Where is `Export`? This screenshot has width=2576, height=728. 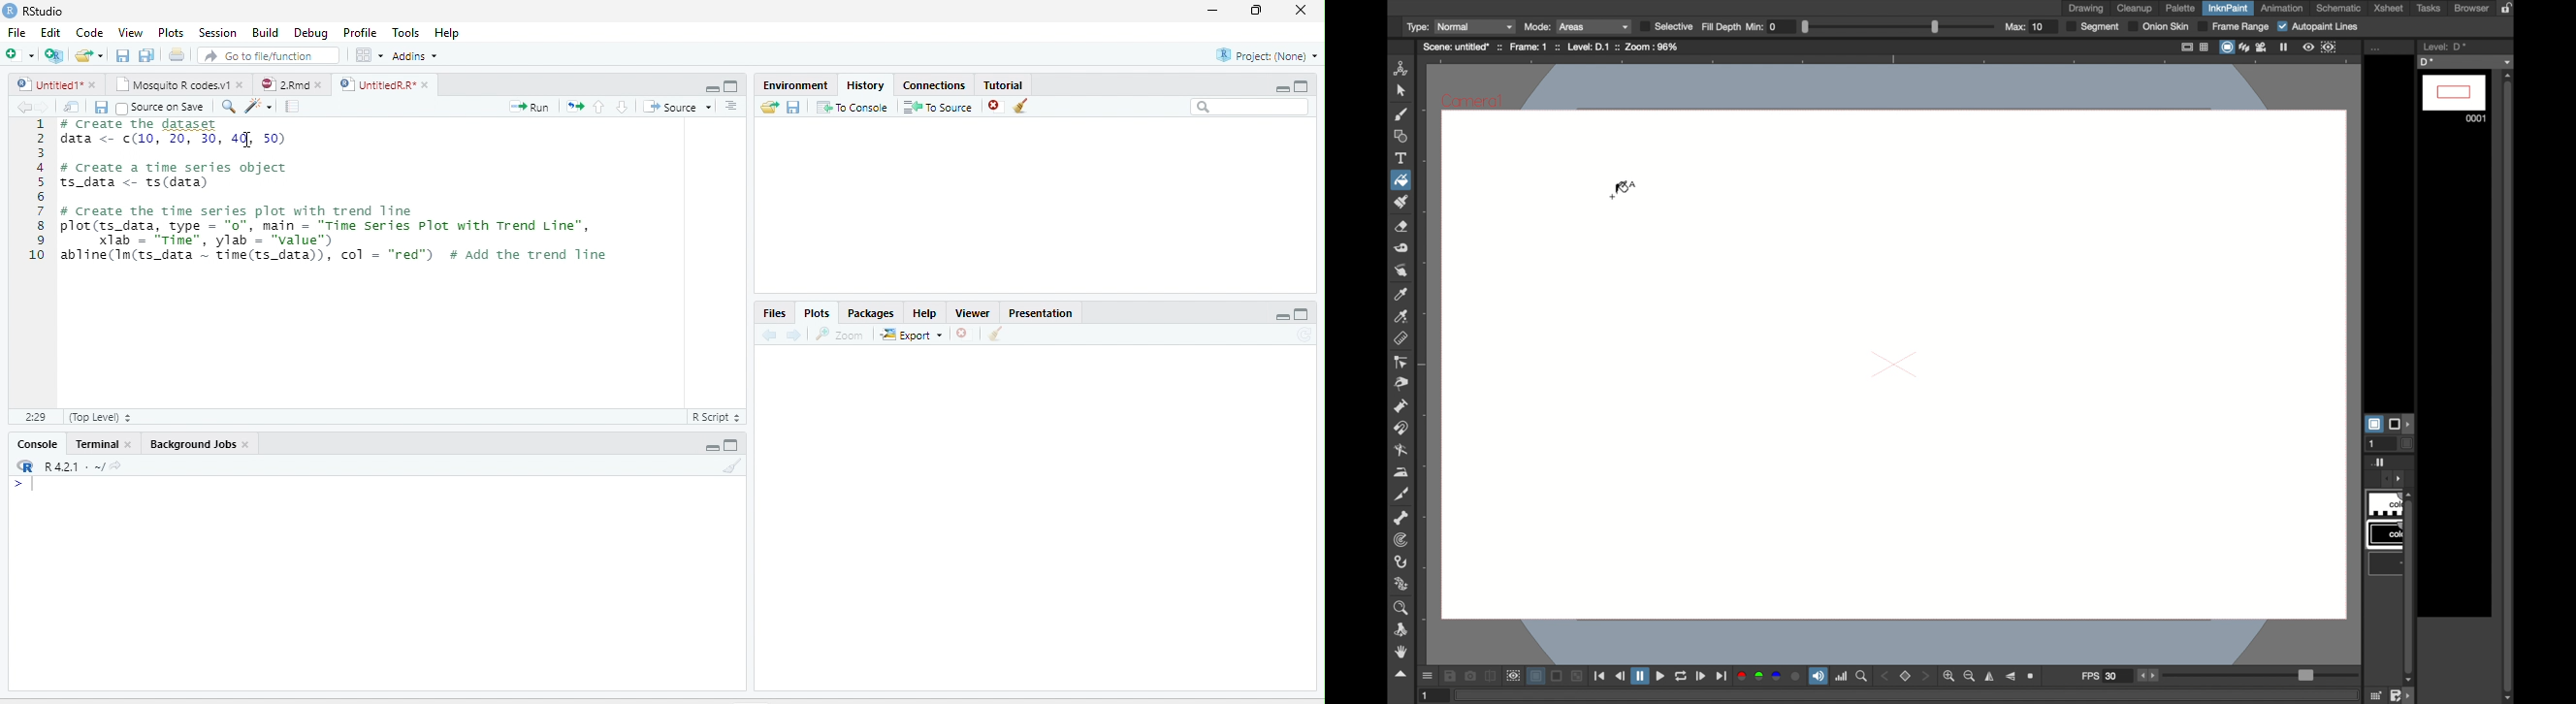 Export is located at coordinates (912, 335).